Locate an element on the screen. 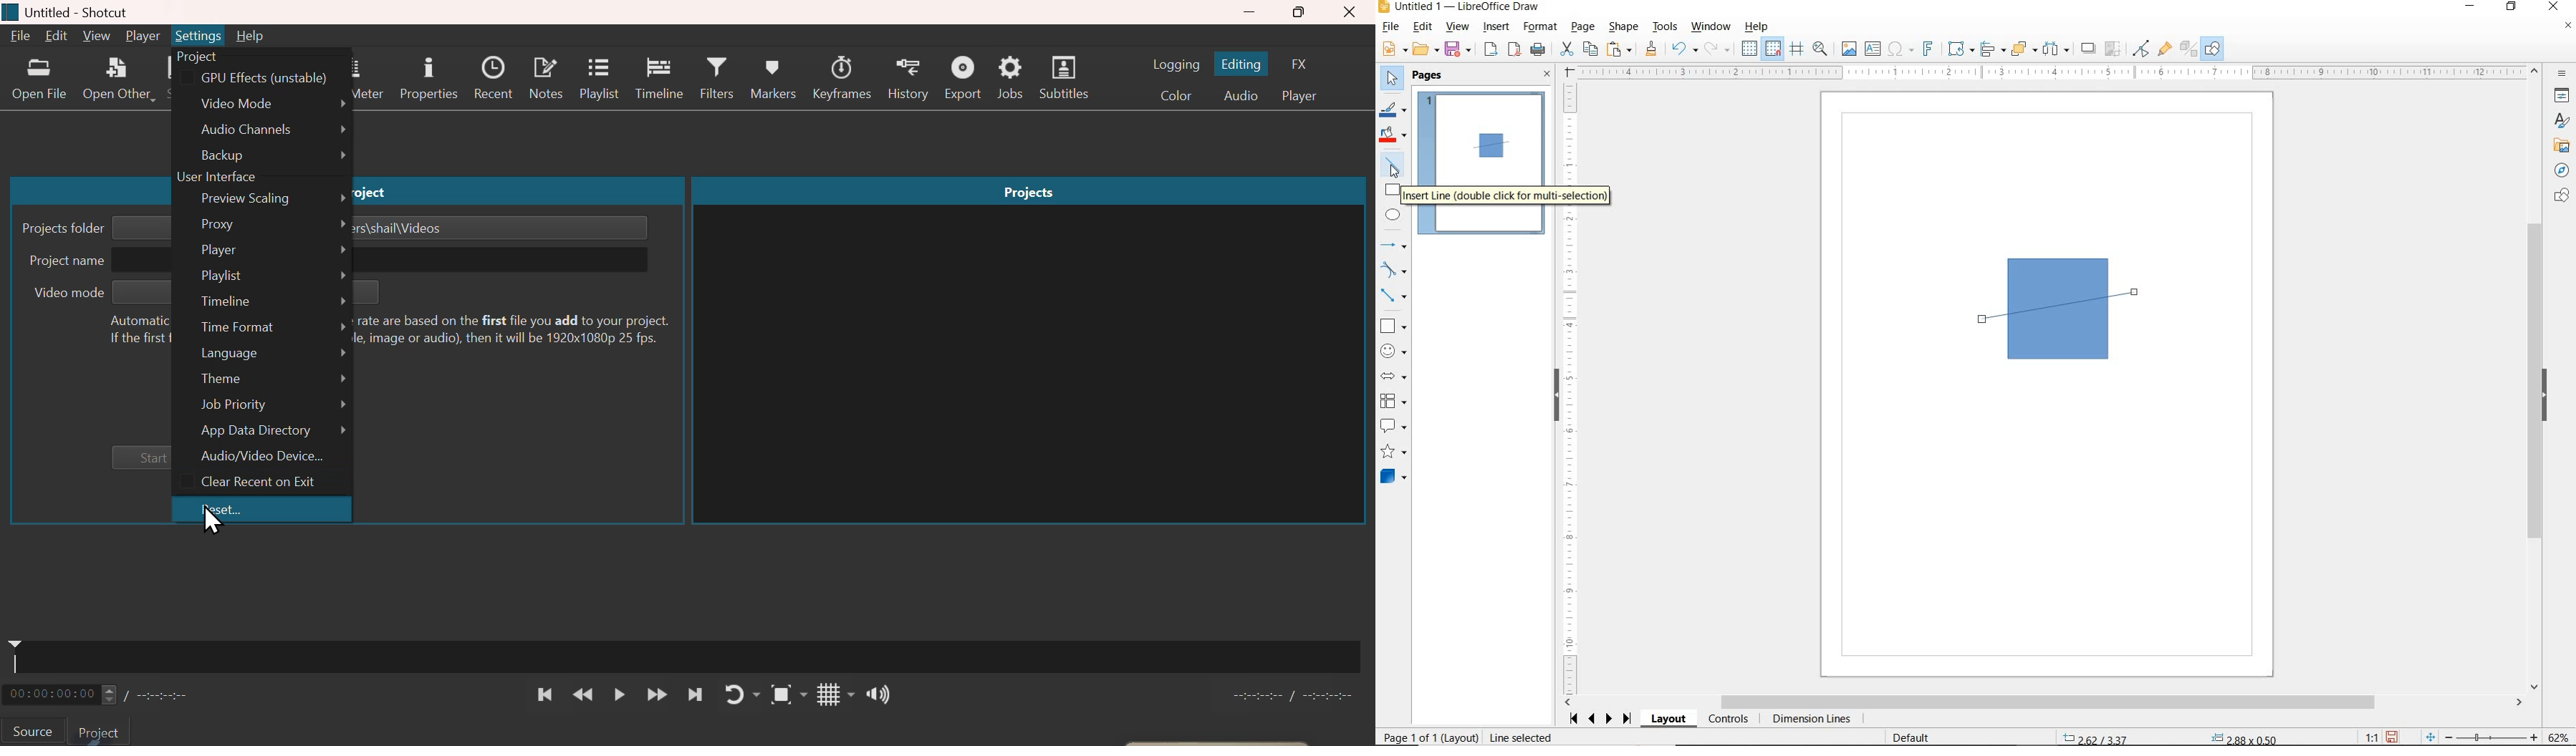  CLOSE is located at coordinates (1548, 75).